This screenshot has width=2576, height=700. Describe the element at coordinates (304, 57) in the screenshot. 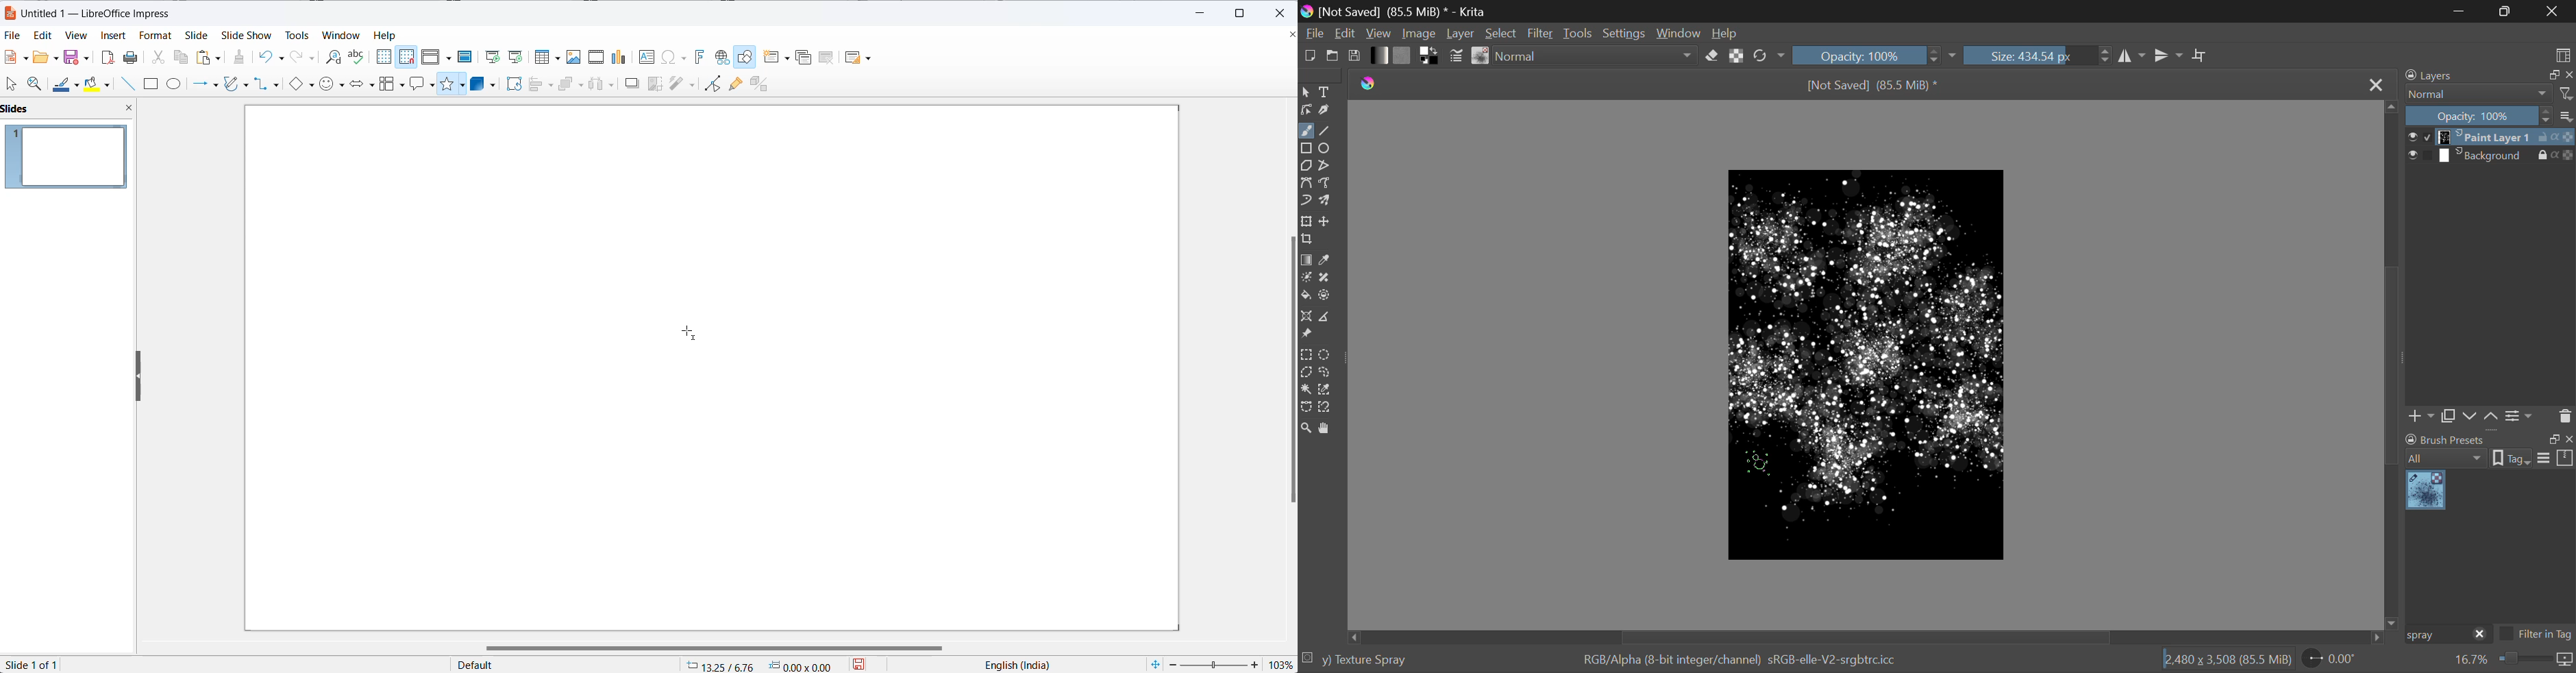

I see `redo` at that location.